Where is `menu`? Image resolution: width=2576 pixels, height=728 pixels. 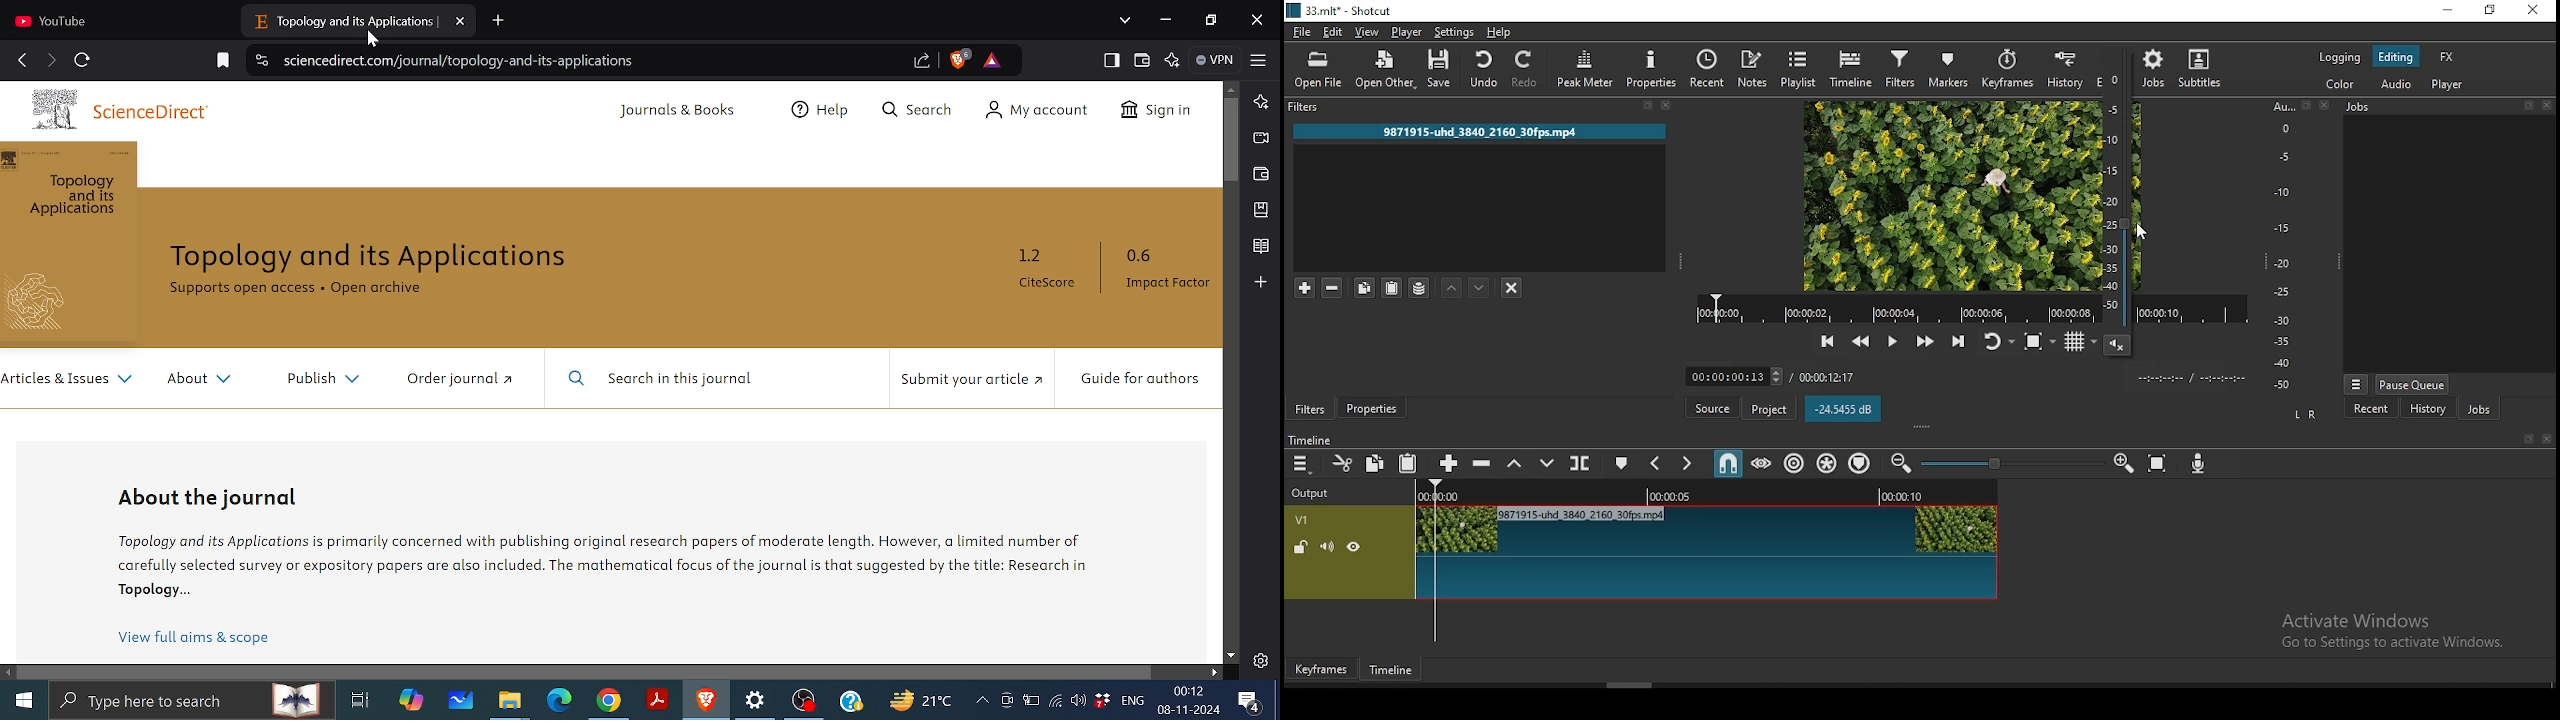
menu is located at coordinates (1303, 464).